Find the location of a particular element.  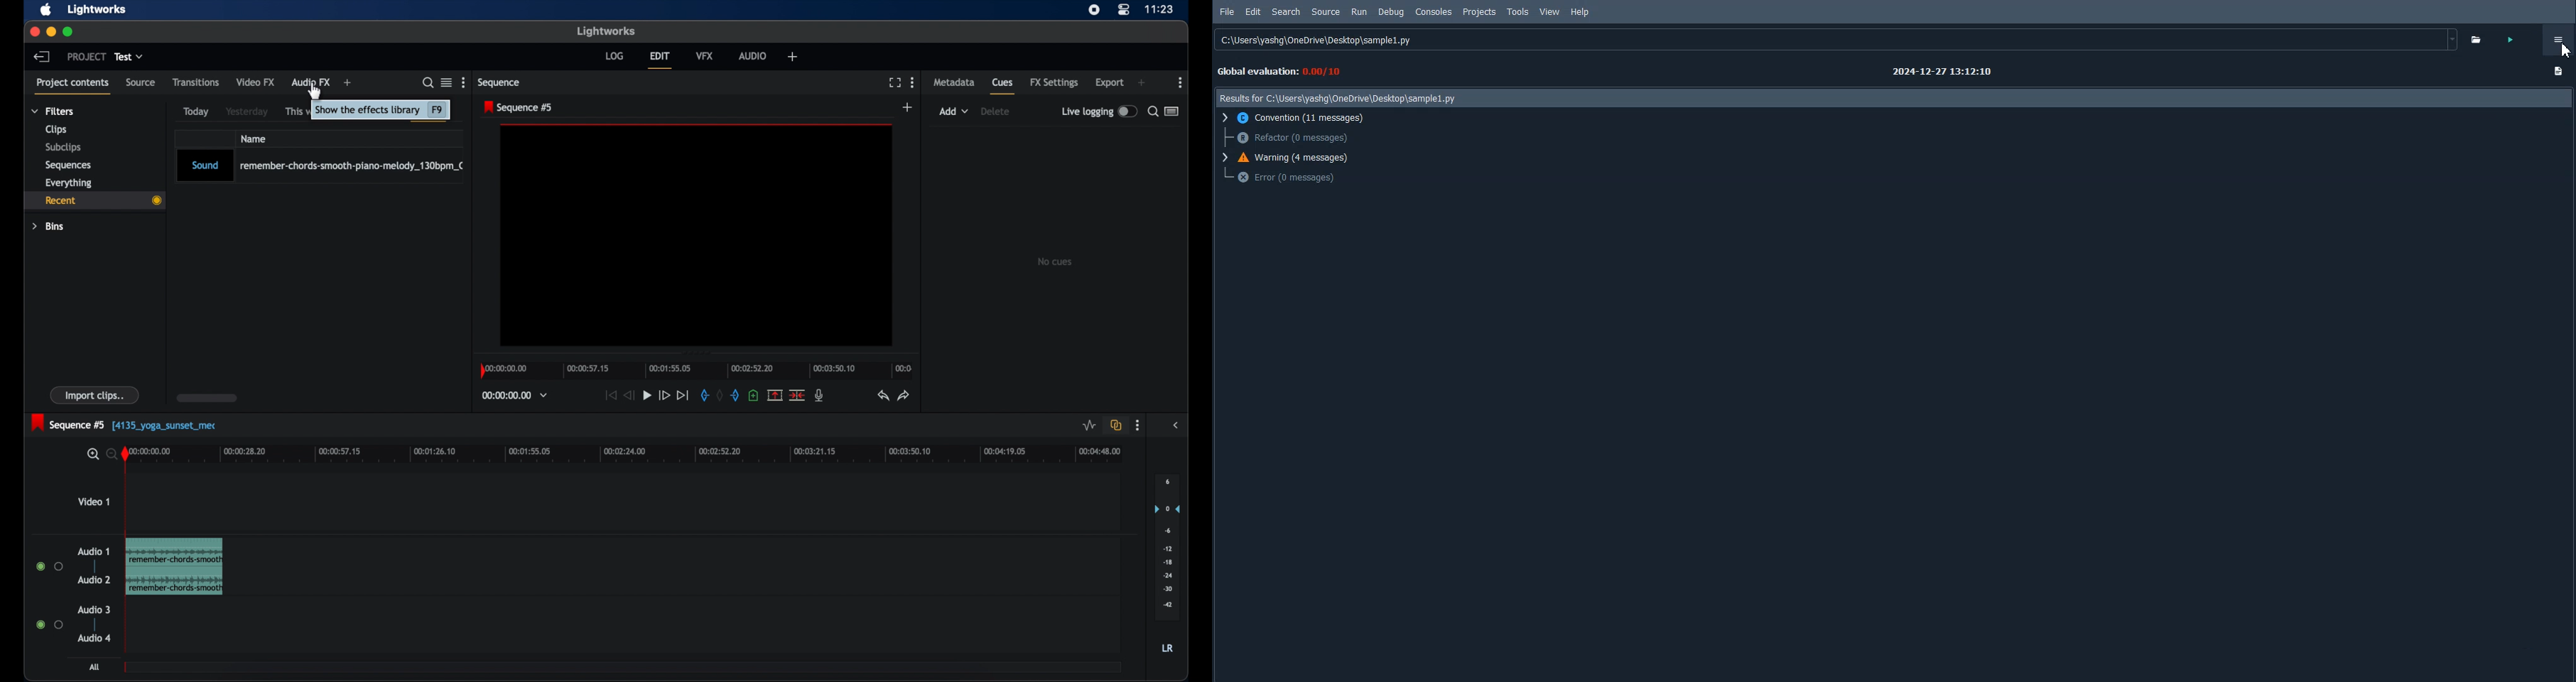

zoom in is located at coordinates (91, 454).